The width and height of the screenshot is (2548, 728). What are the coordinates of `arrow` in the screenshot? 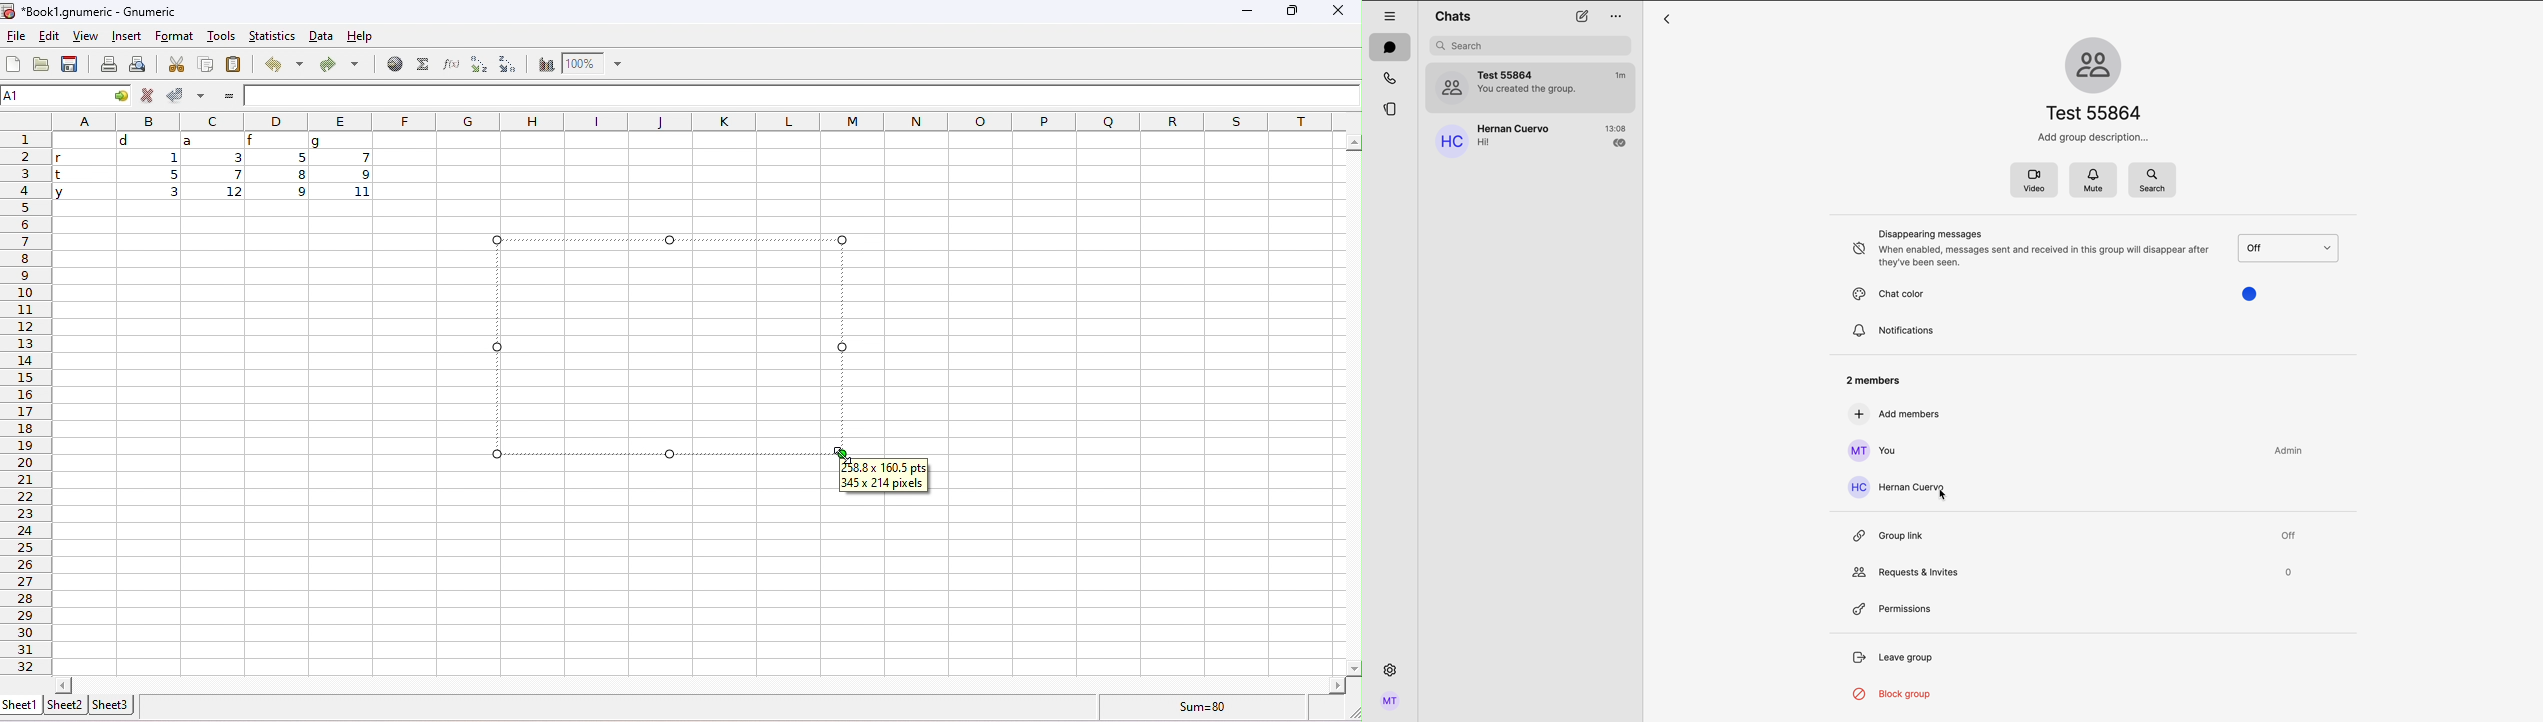 It's located at (1666, 21).